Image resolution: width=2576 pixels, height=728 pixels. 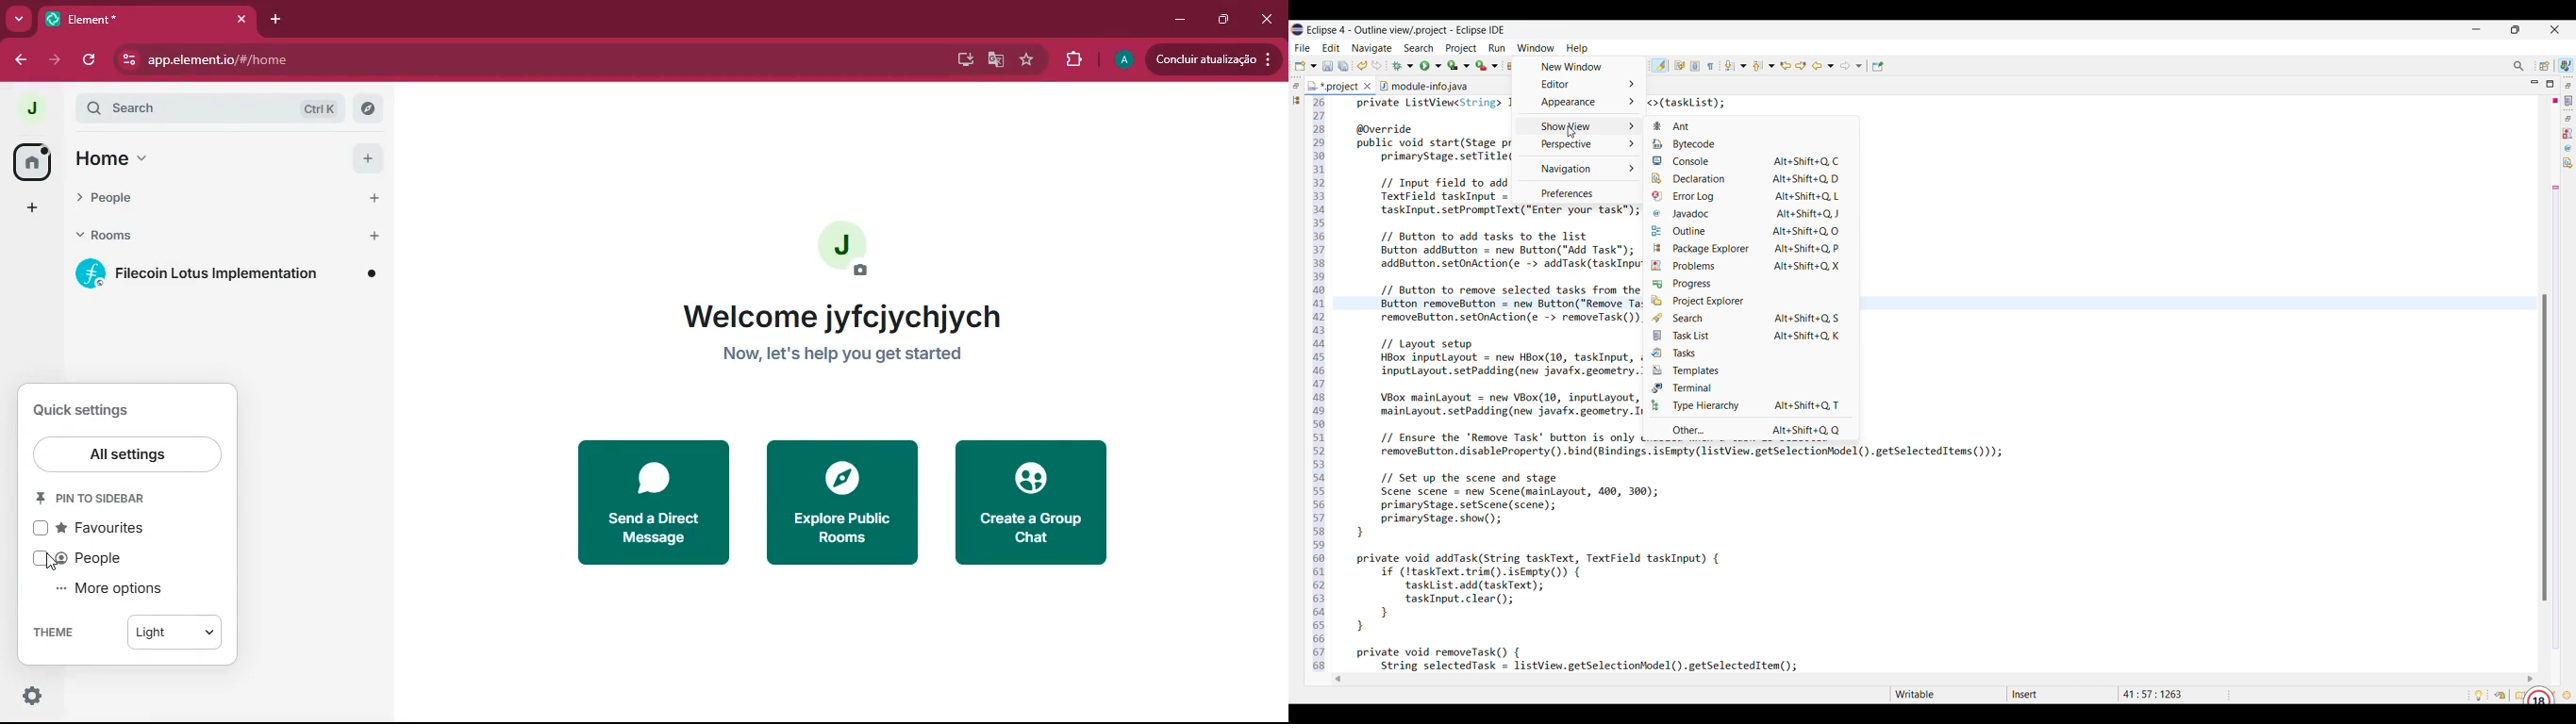 I want to click on all settings, so click(x=128, y=455).